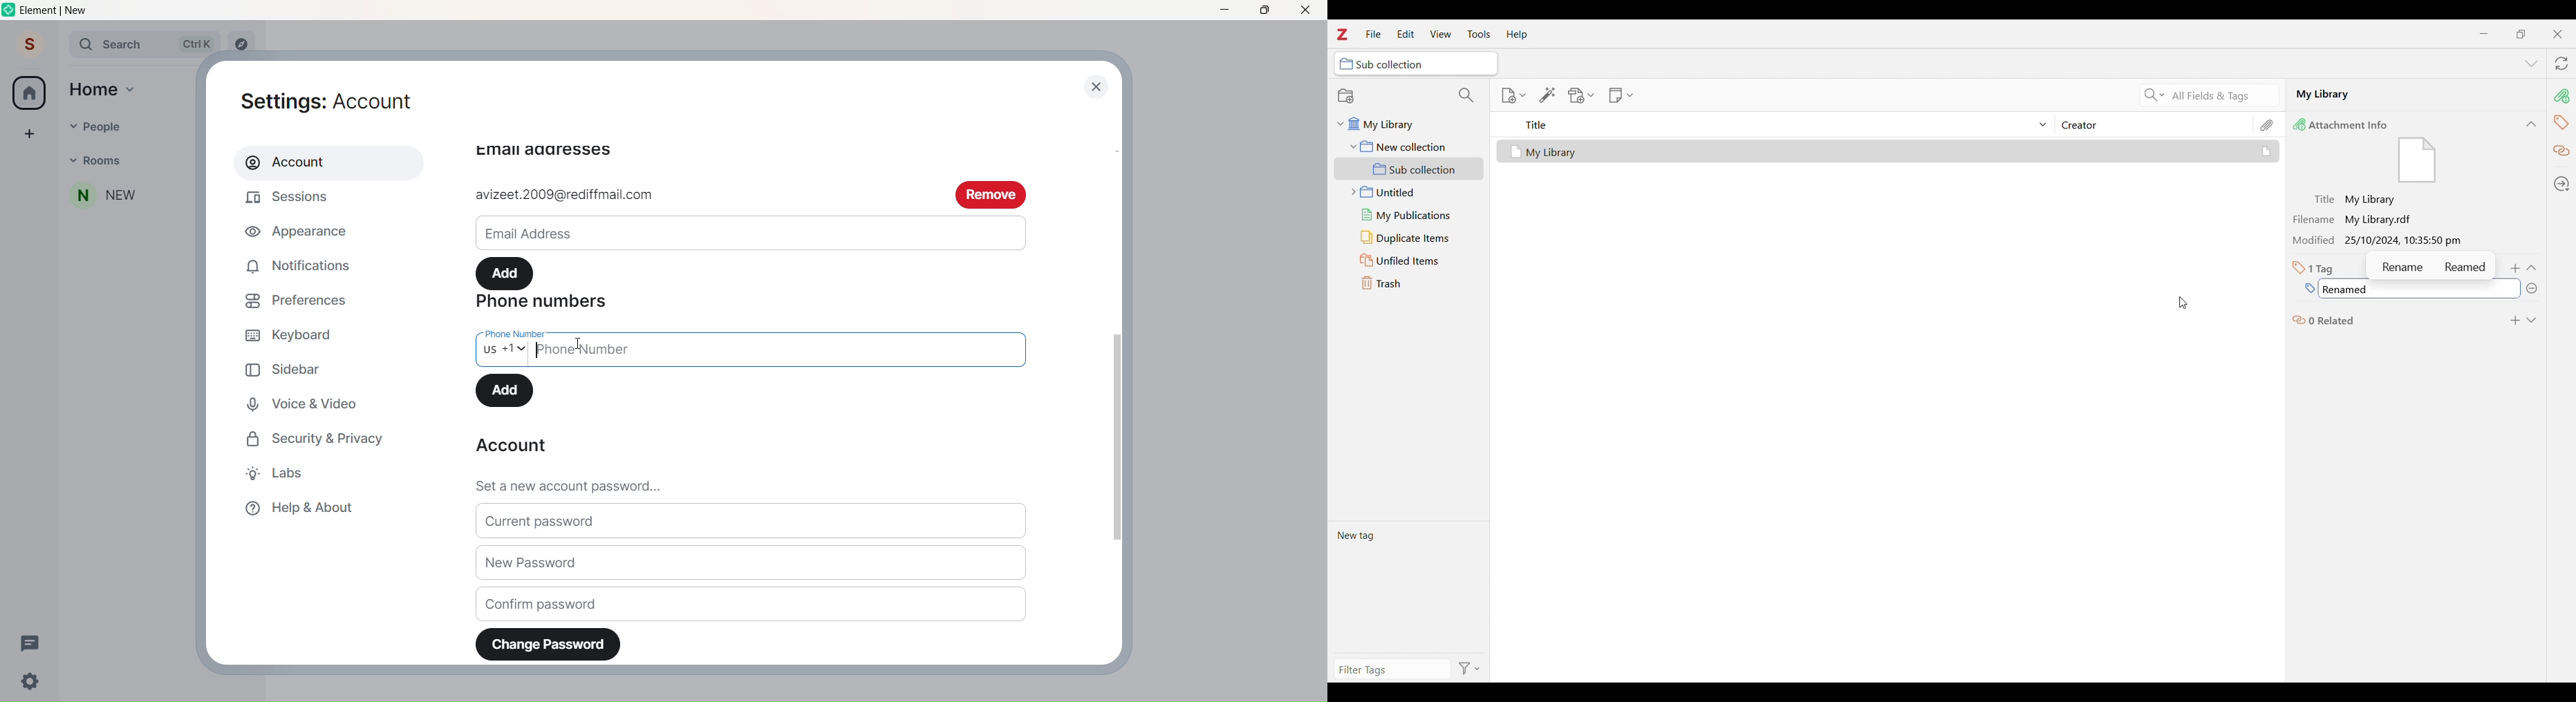  Describe the element at coordinates (304, 263) in the screenshot. I see `Notifications` at that location.